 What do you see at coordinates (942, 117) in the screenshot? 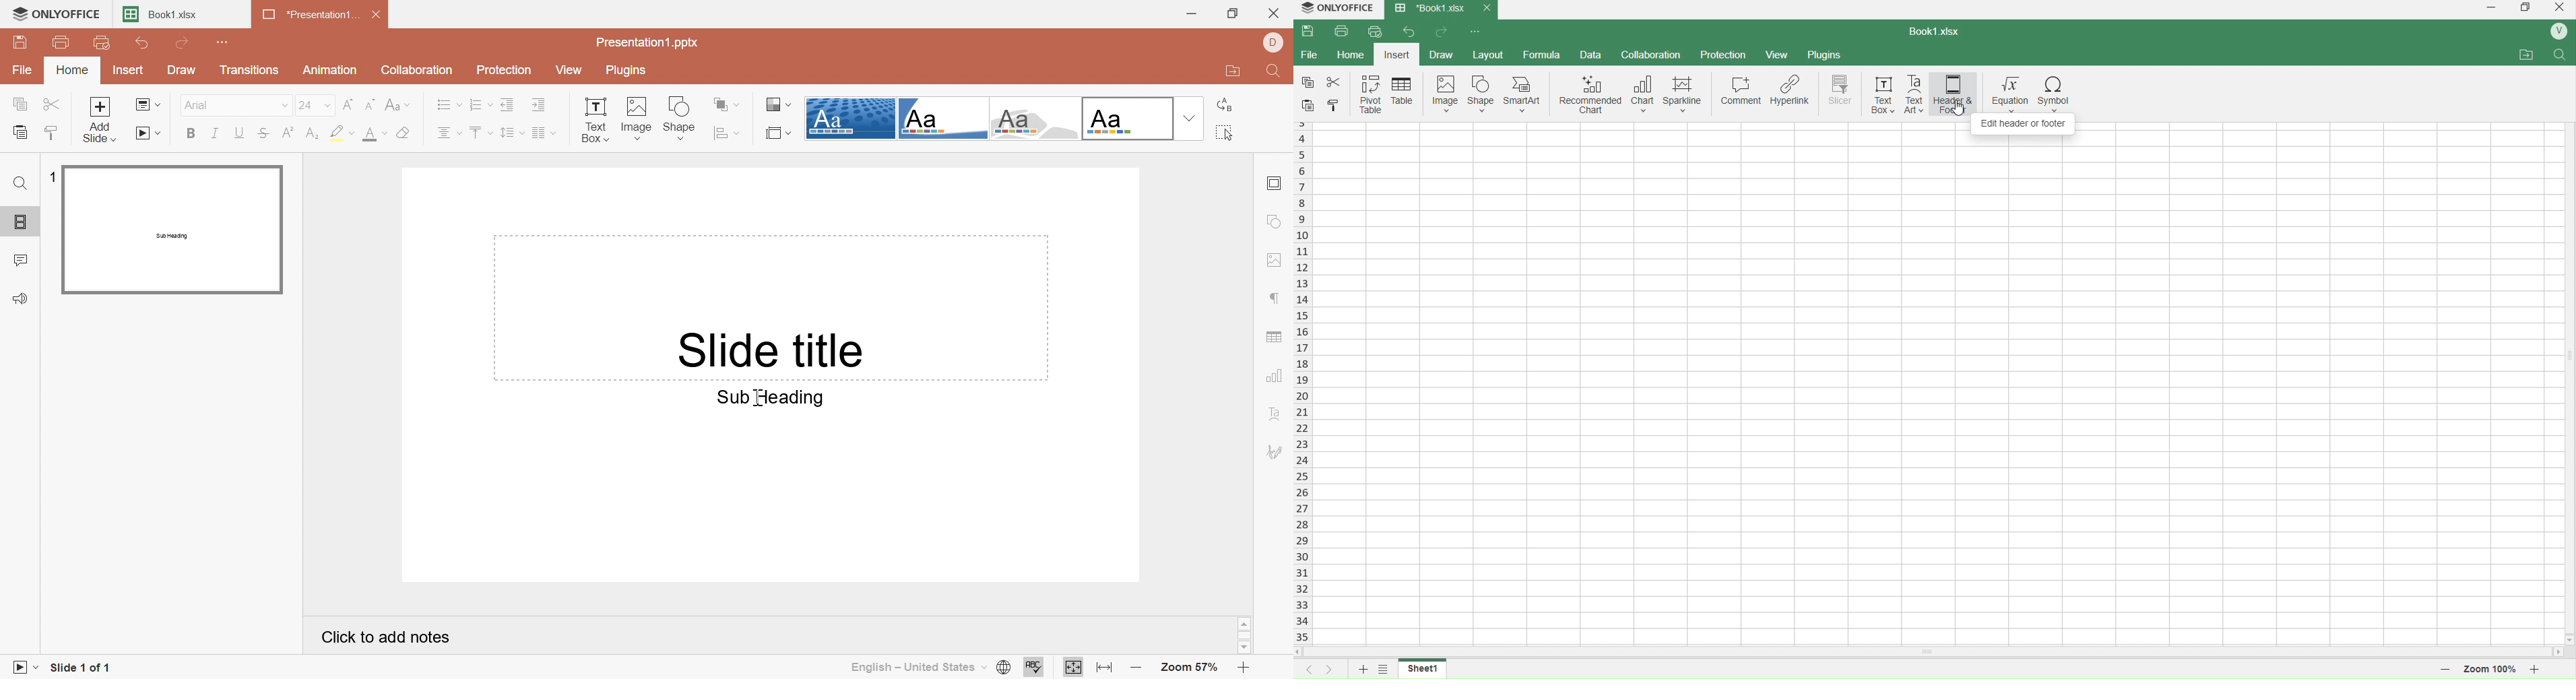
I see `Turtle` at bounding box center [942, 117].